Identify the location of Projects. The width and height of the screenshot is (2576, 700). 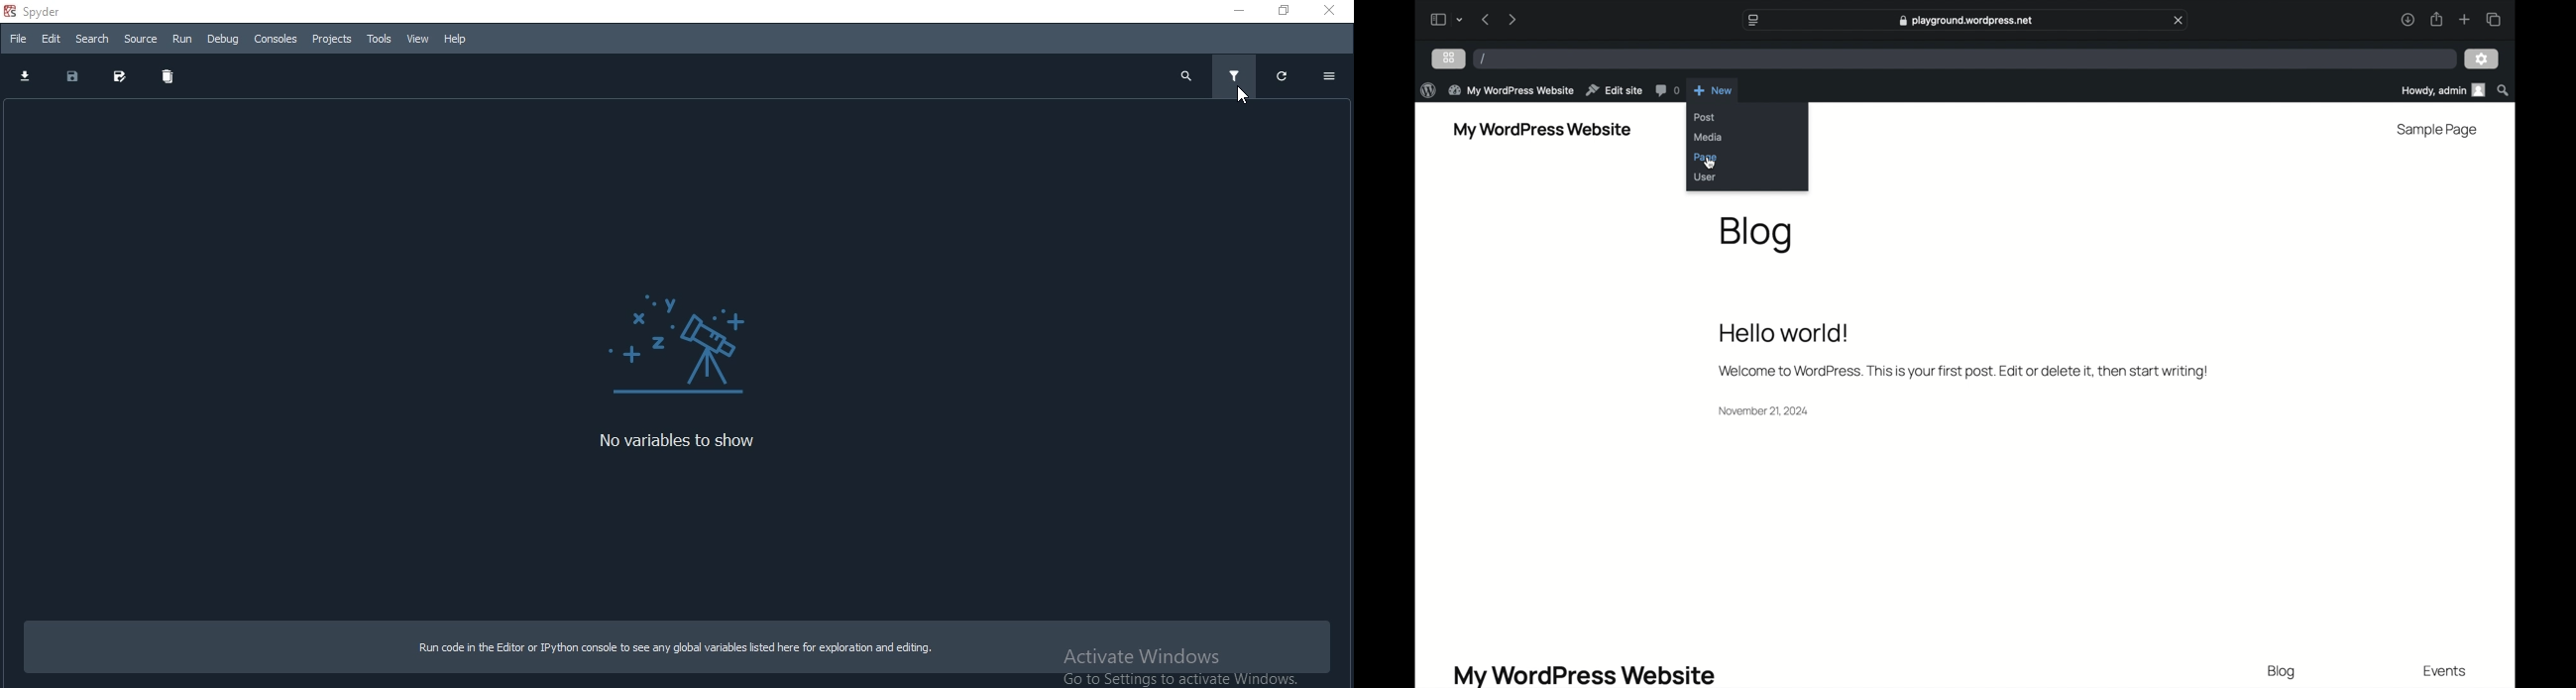
(331, 40).